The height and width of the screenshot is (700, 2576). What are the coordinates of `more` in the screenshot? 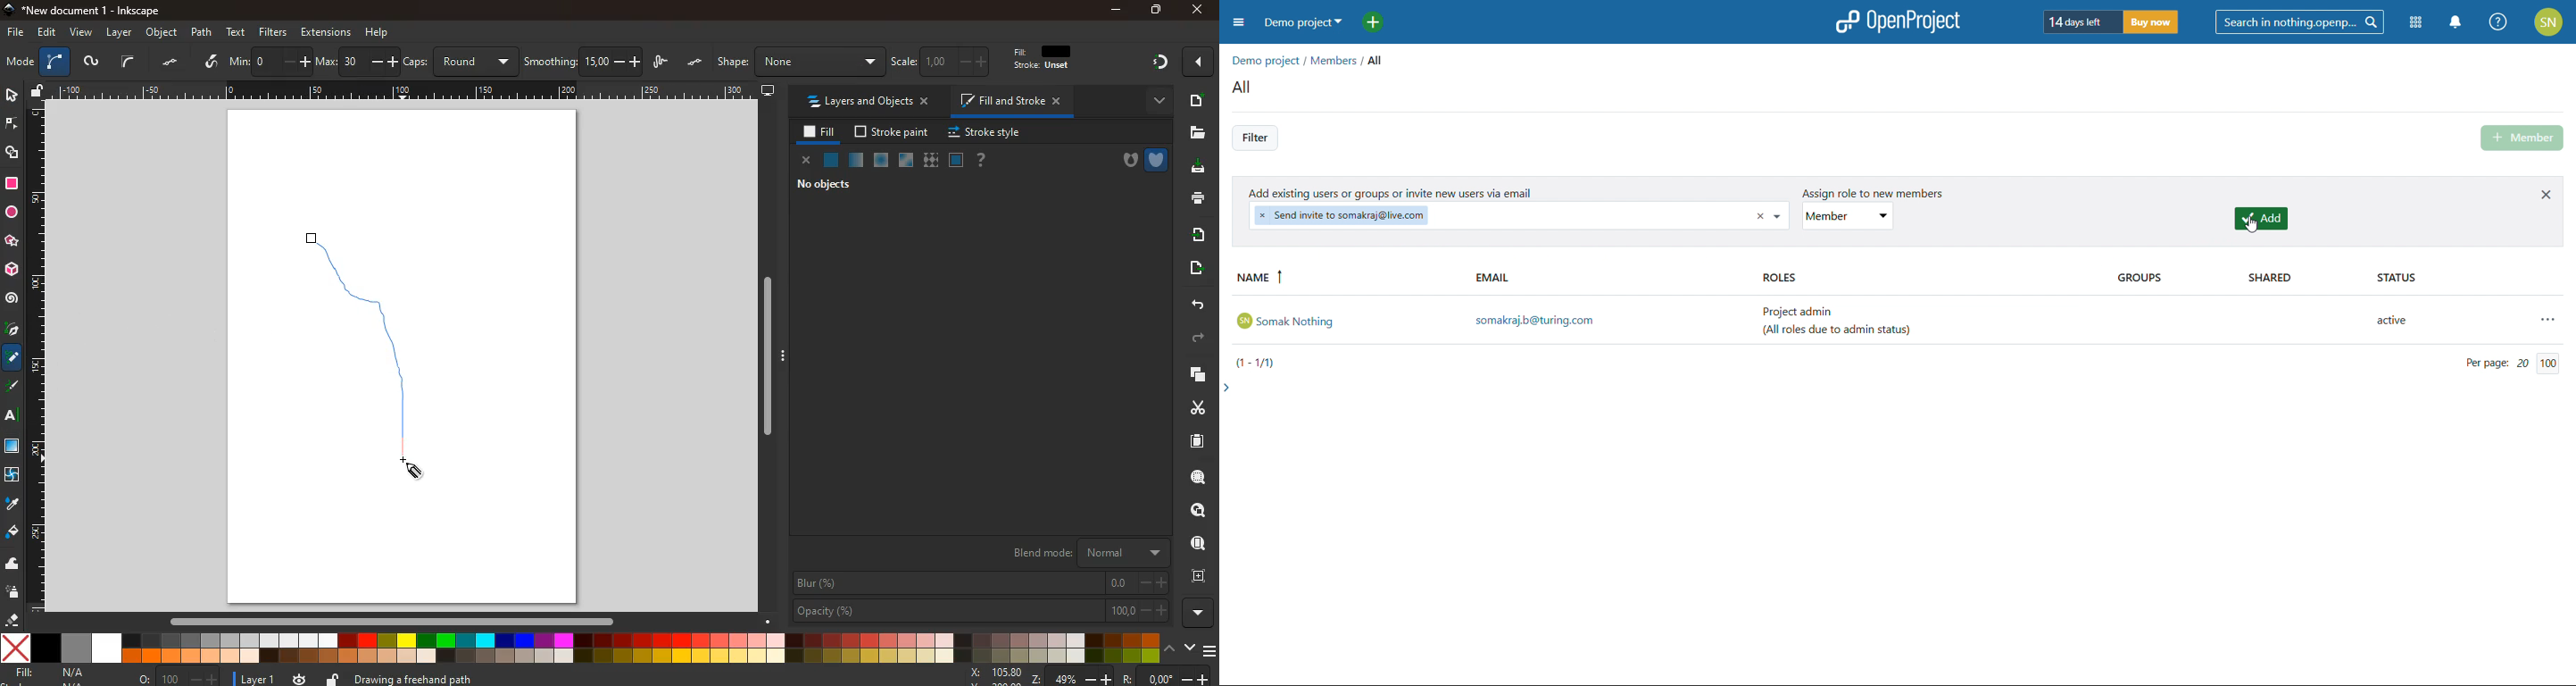 It's located at (1201, 613).